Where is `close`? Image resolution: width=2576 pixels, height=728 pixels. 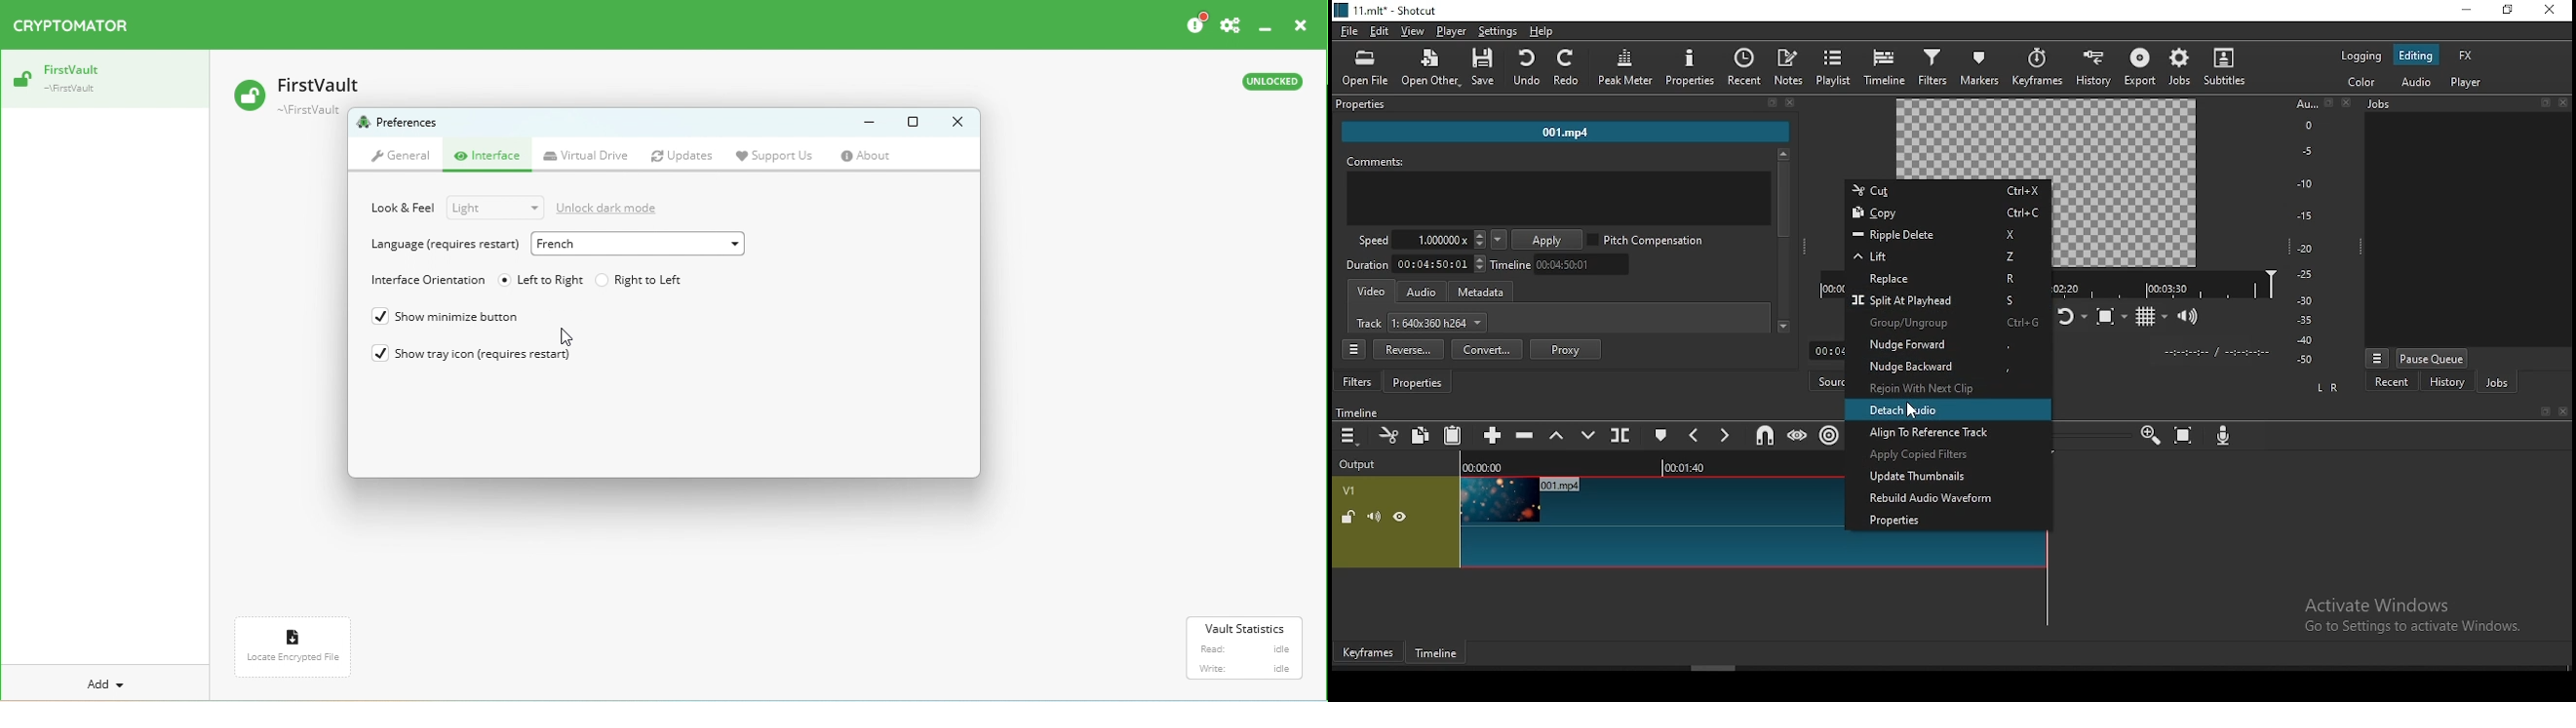
close is located at coordinates (2562, 410).